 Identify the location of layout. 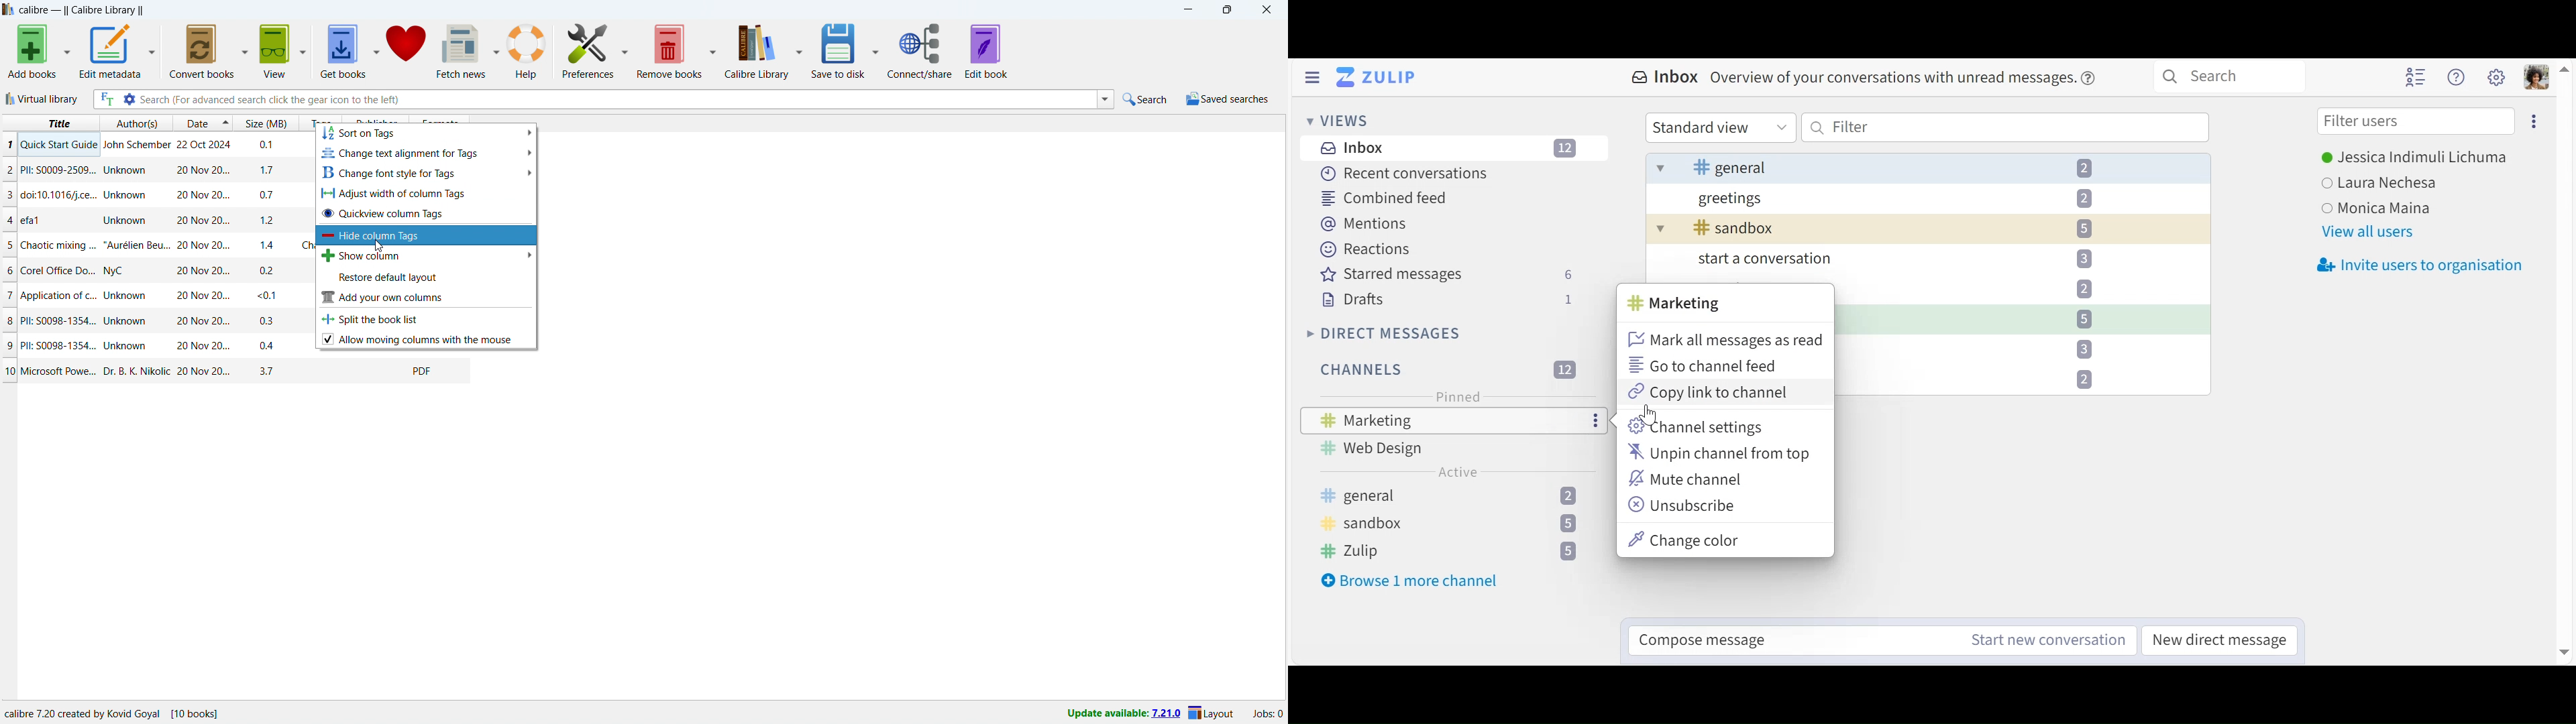
(1214, 713).